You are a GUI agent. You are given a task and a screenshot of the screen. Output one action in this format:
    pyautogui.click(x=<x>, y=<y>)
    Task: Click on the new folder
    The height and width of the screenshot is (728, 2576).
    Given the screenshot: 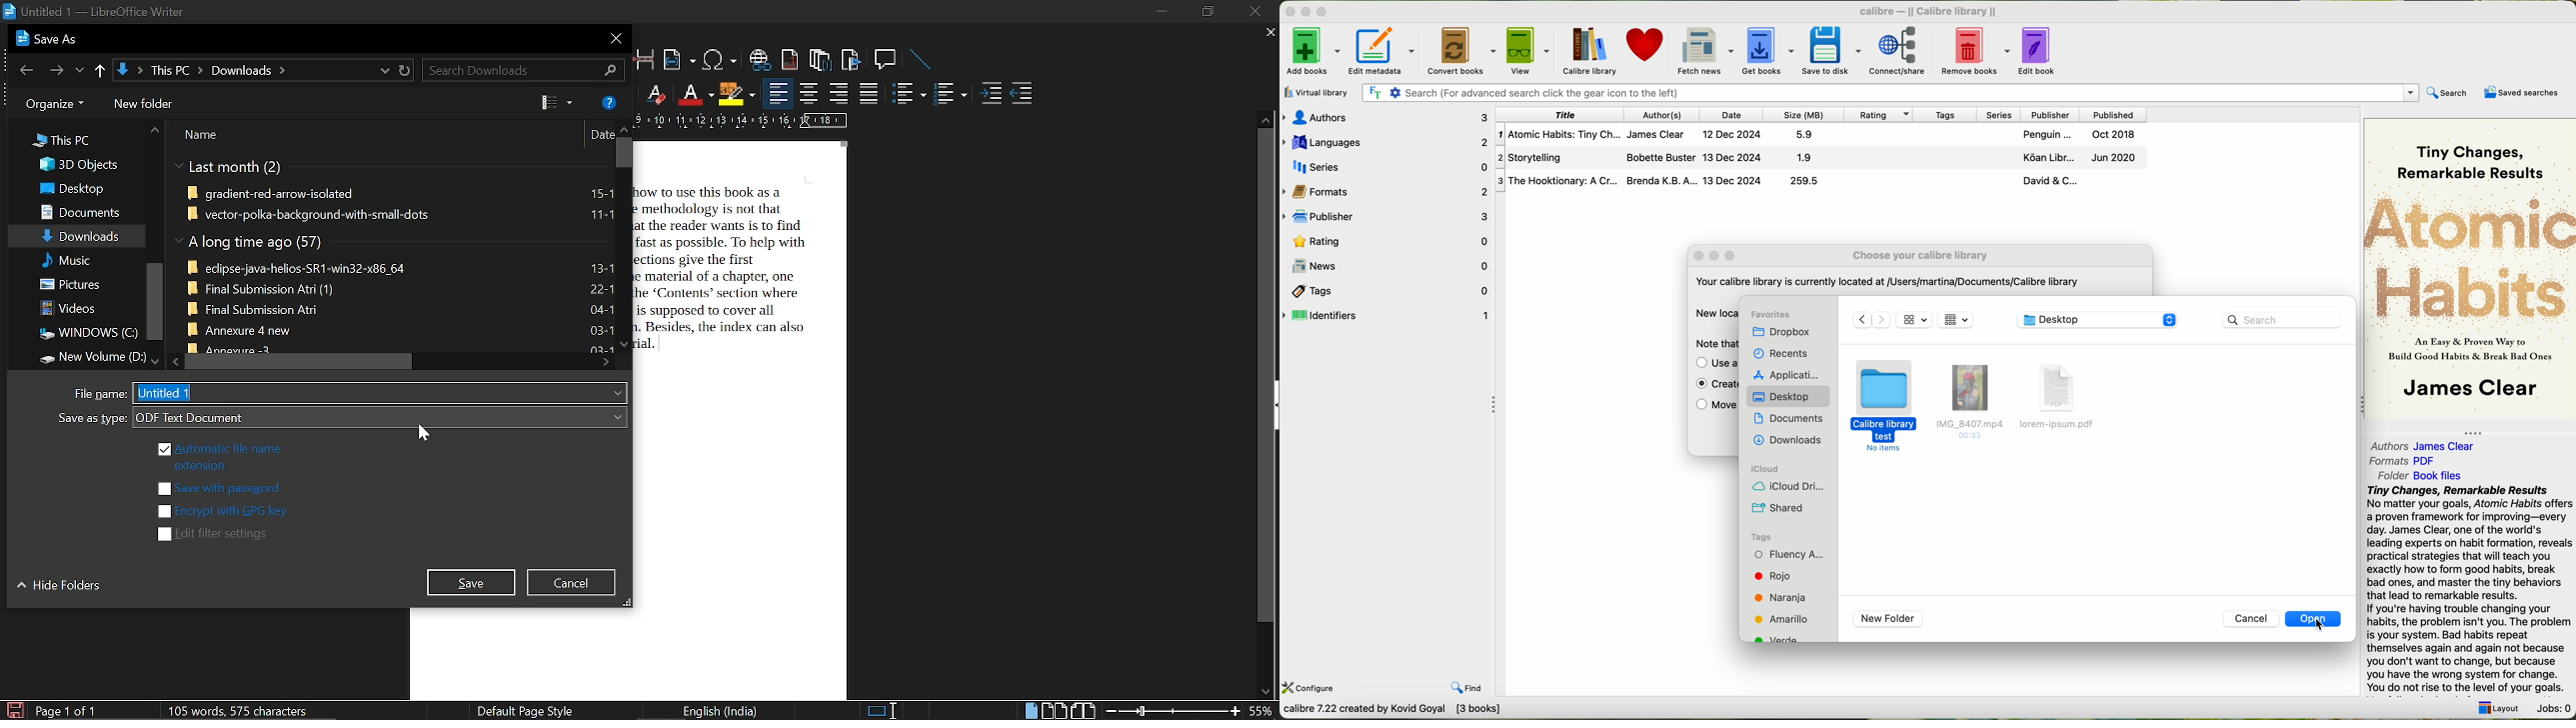 What is the action you would take?
    pyautogui.click(x=1888, y=619)
    